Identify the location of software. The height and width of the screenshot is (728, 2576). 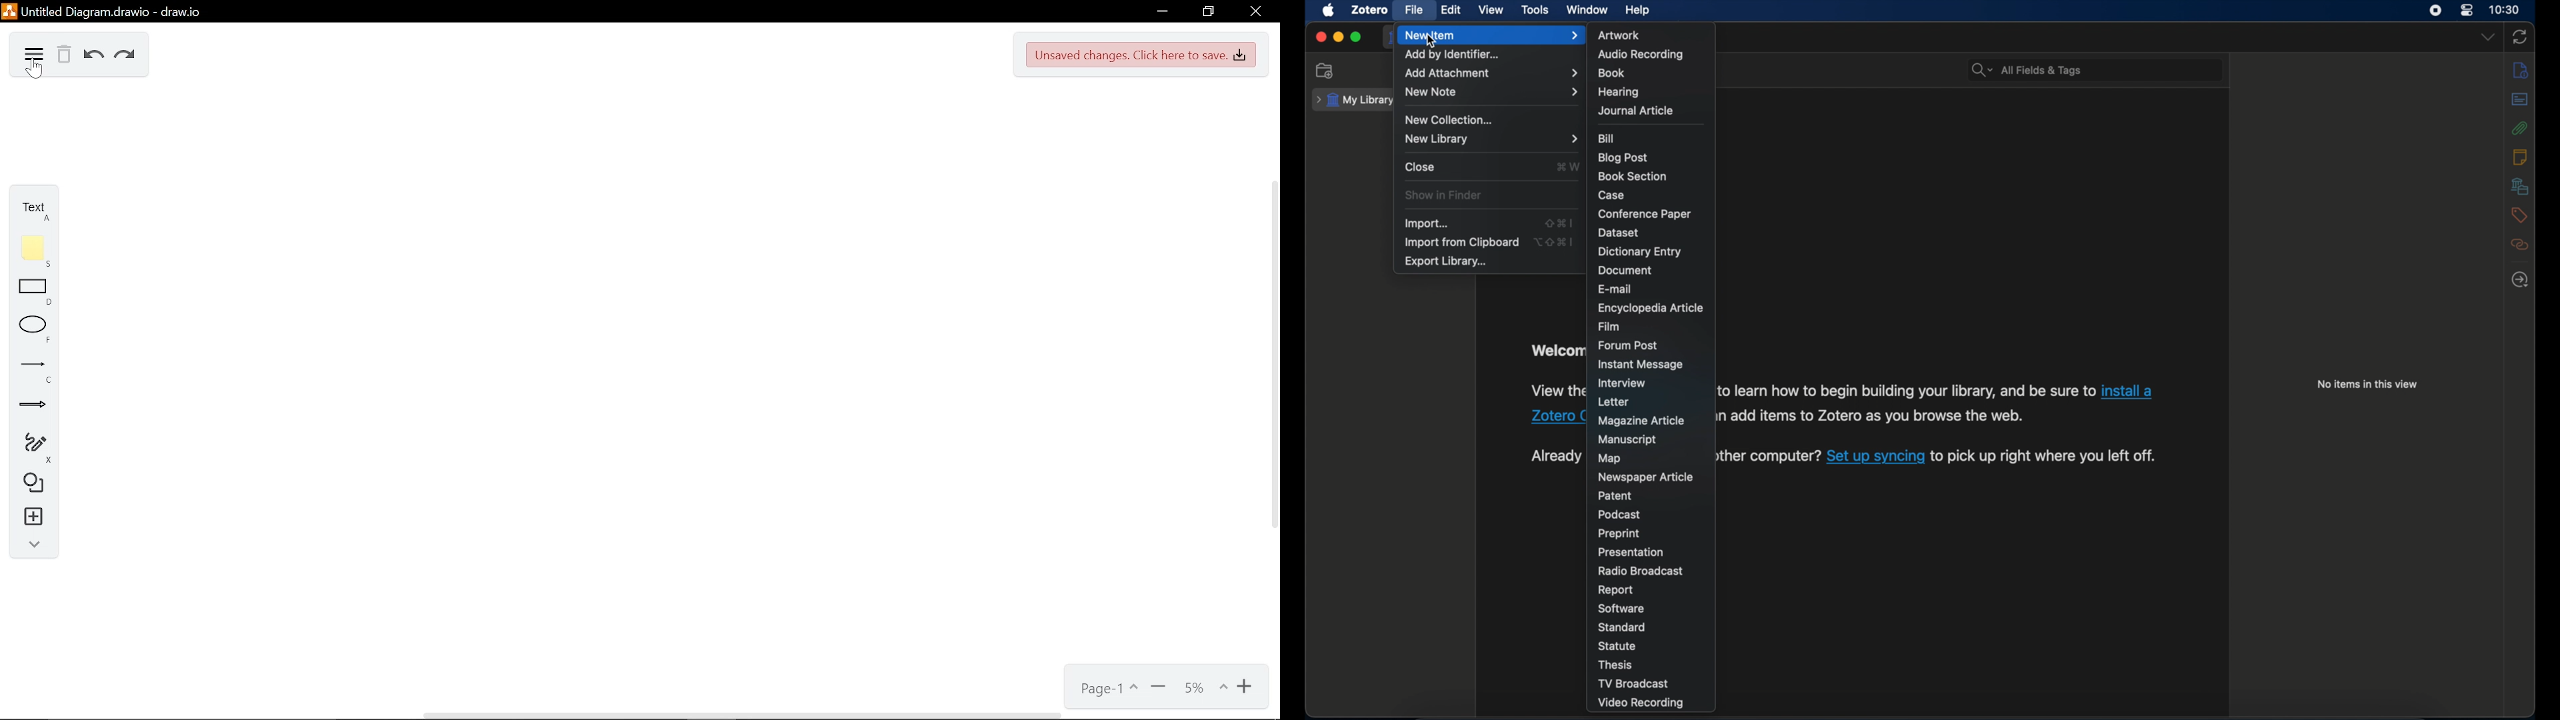
(1621, 609).